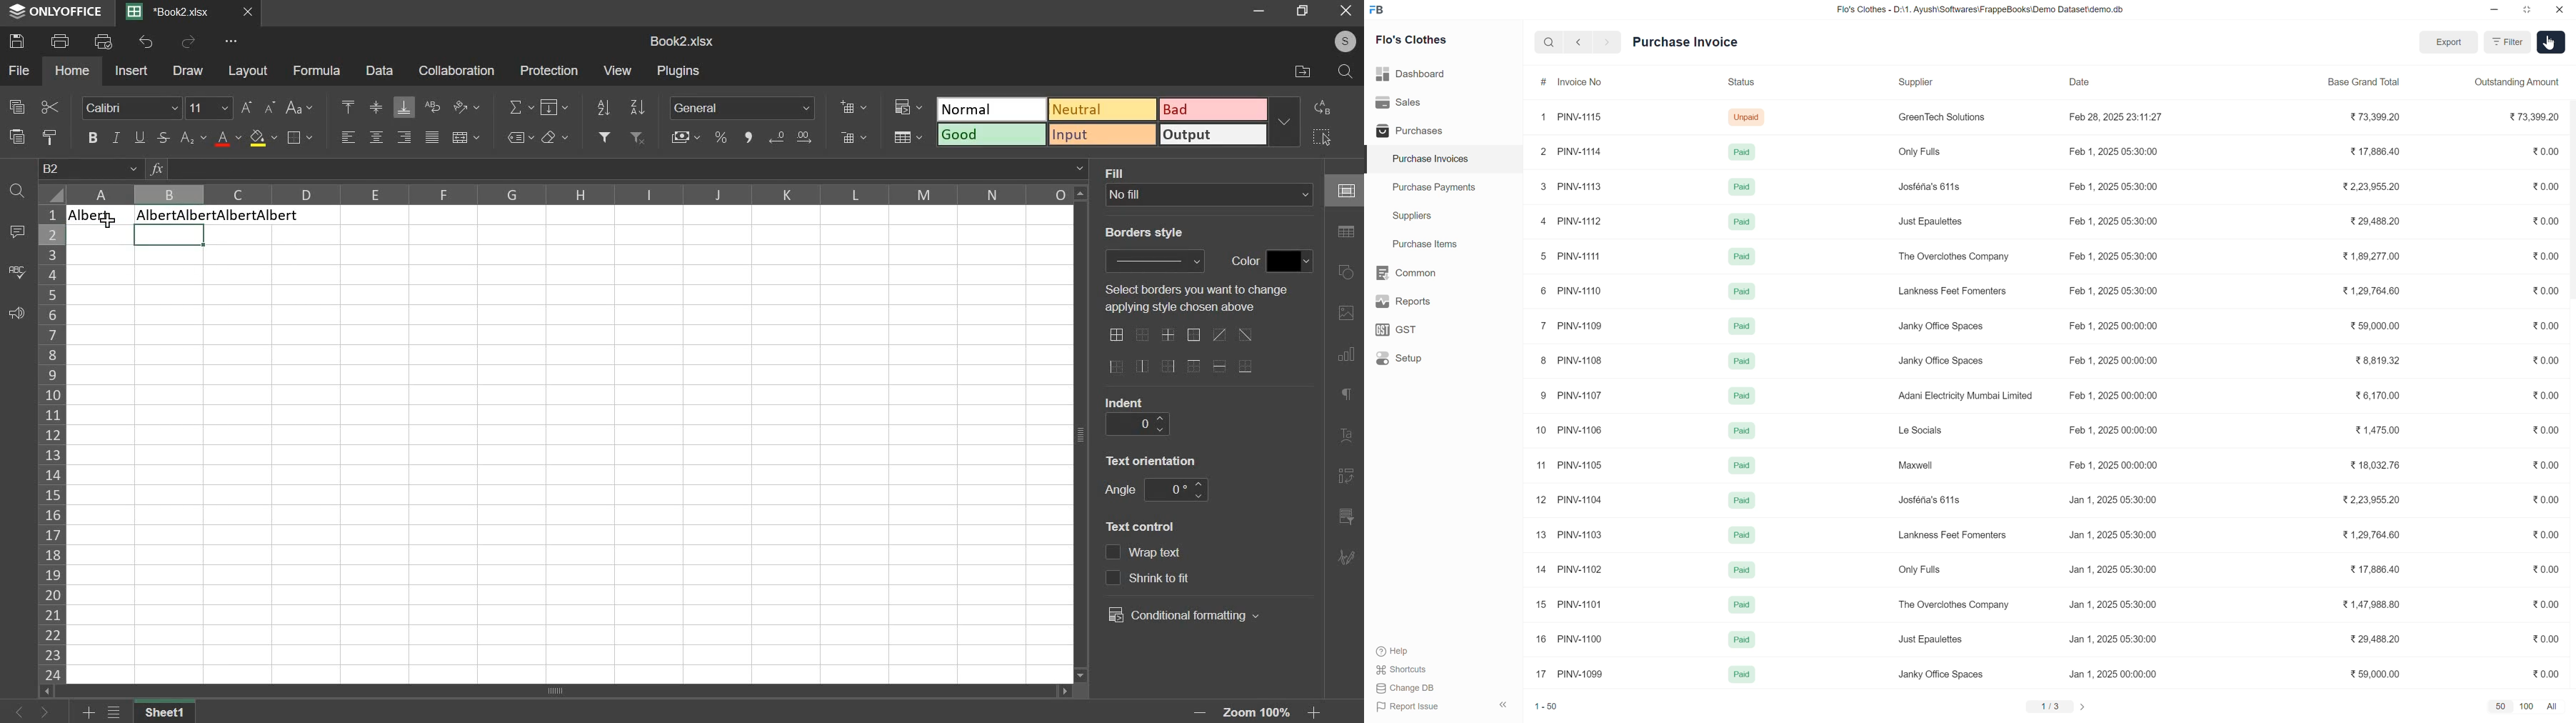 This screenshot has width=2576, height=728. Describe the element at coordinates (2086, 705) in the screenshot. I see `next` at that location.